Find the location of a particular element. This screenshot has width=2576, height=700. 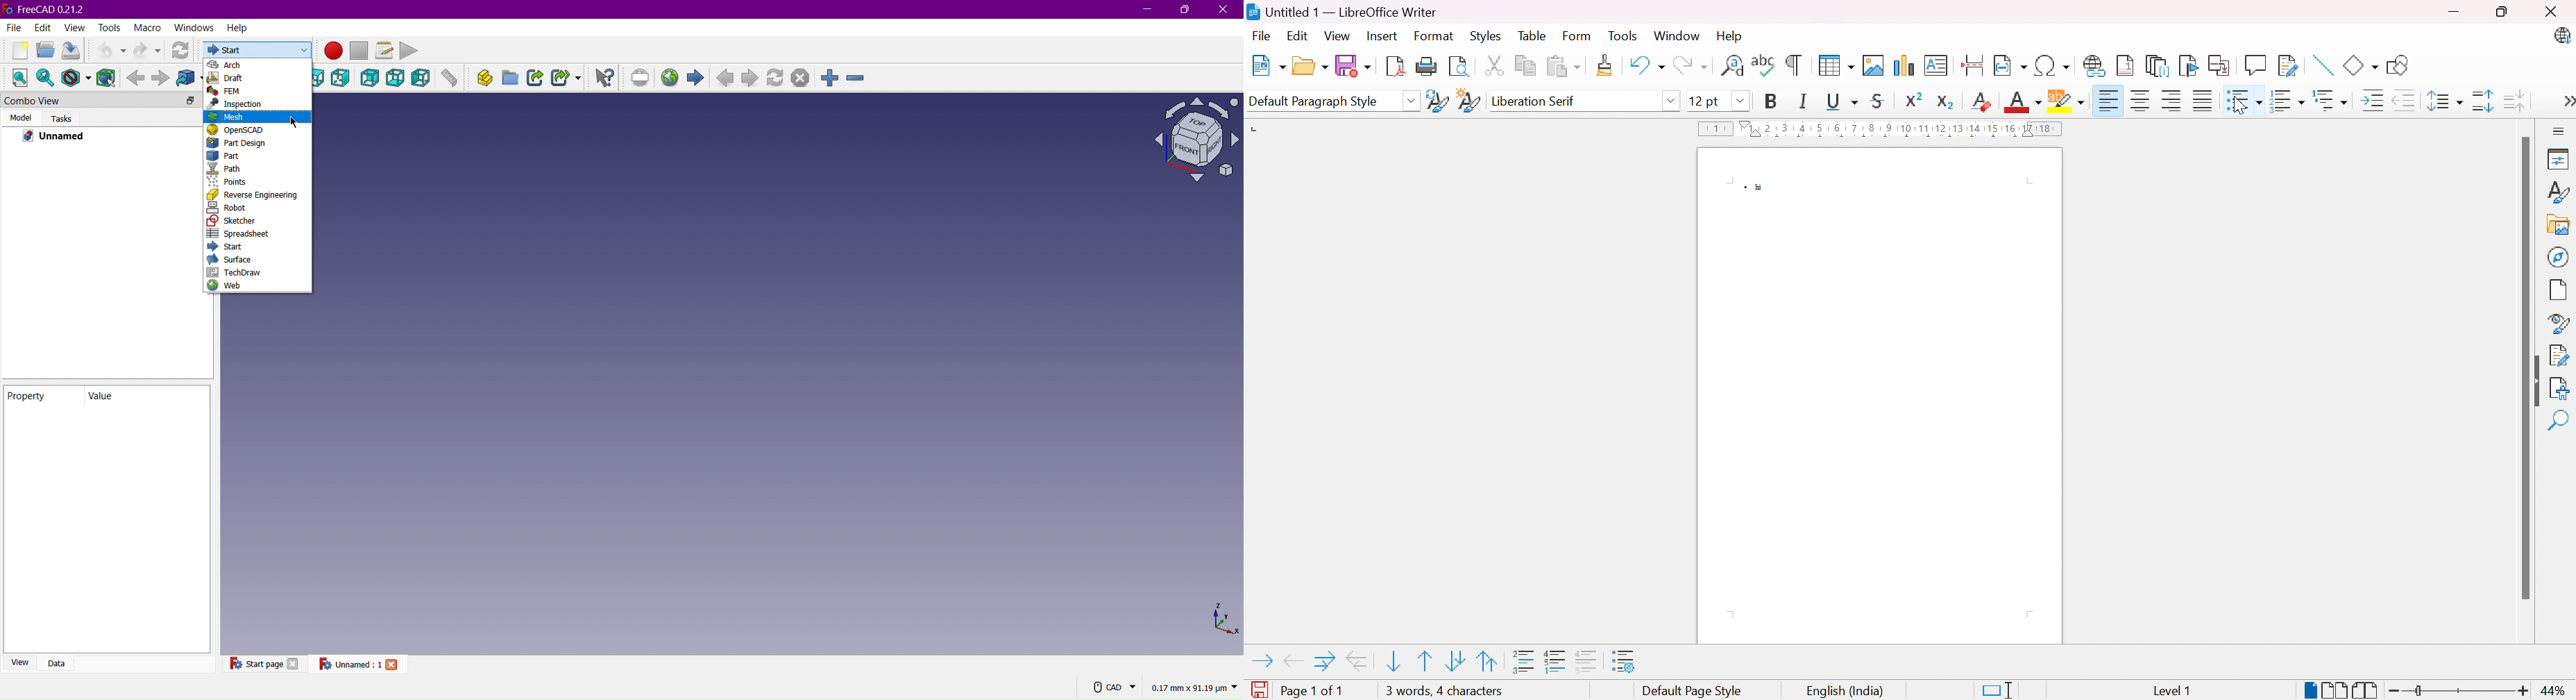

Print is located at coordinates (1430, 67).